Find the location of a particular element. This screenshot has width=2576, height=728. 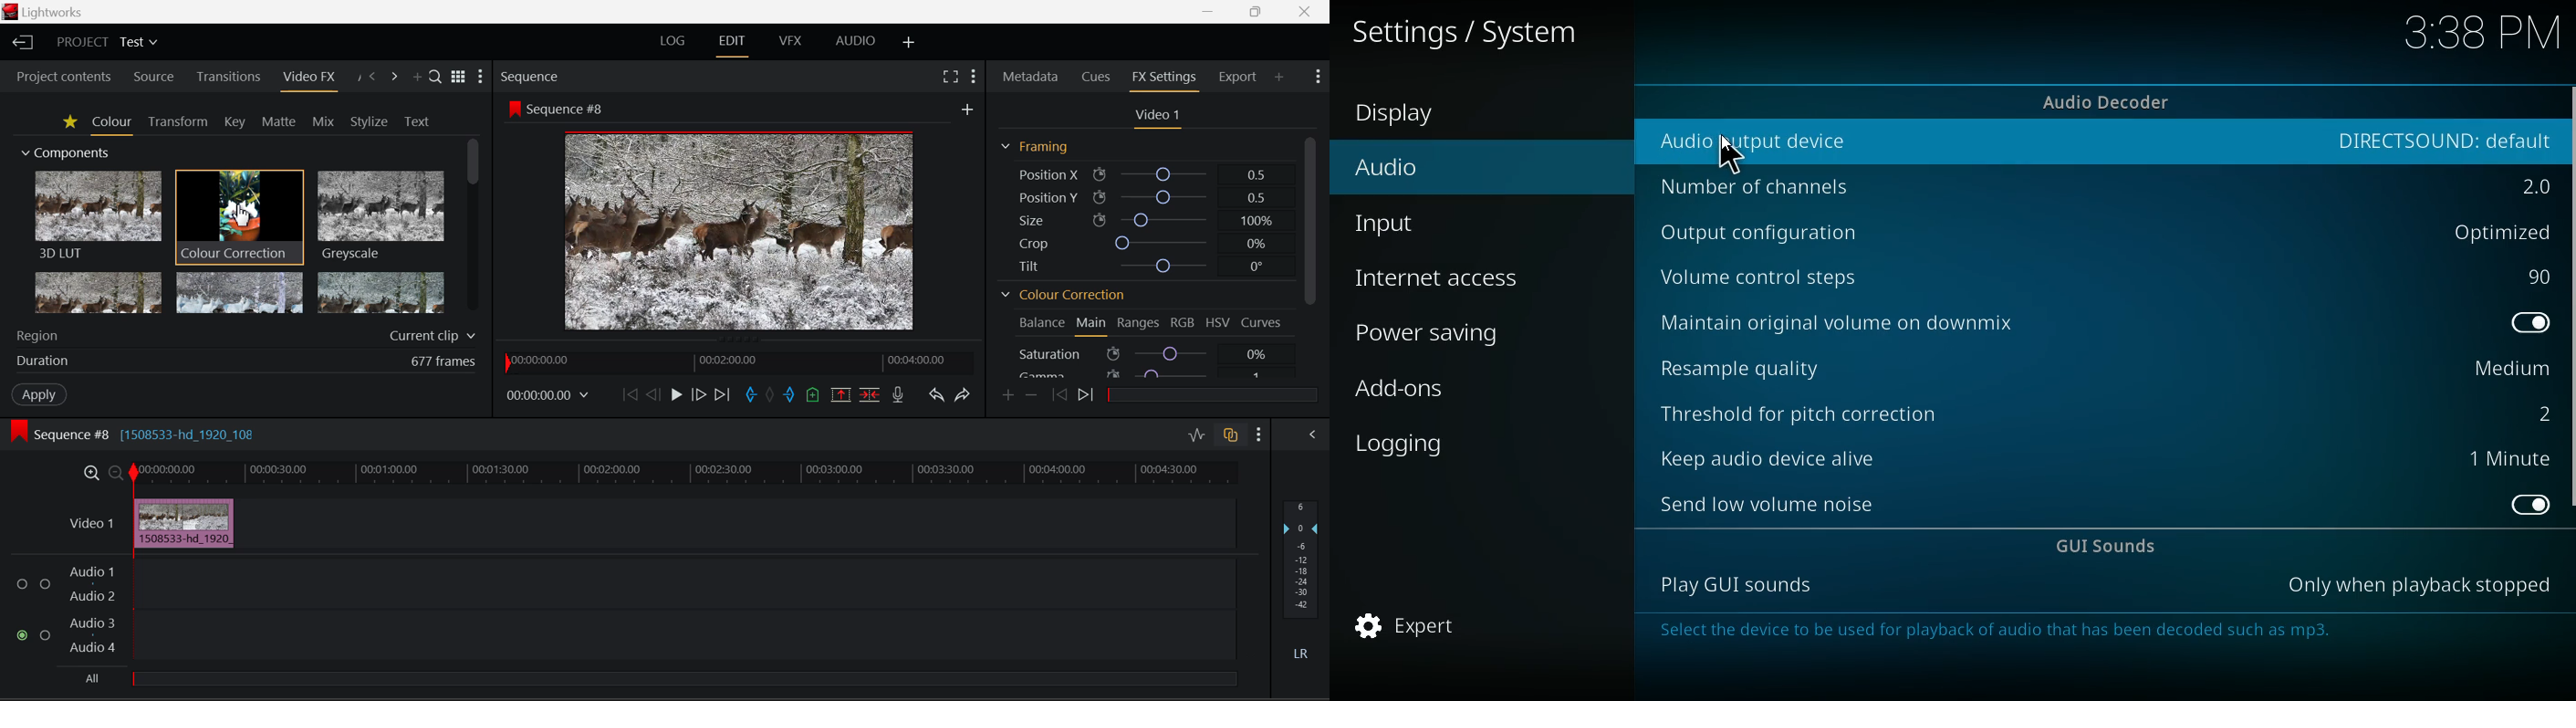

settings / system is located at coordinates (1475, 30).